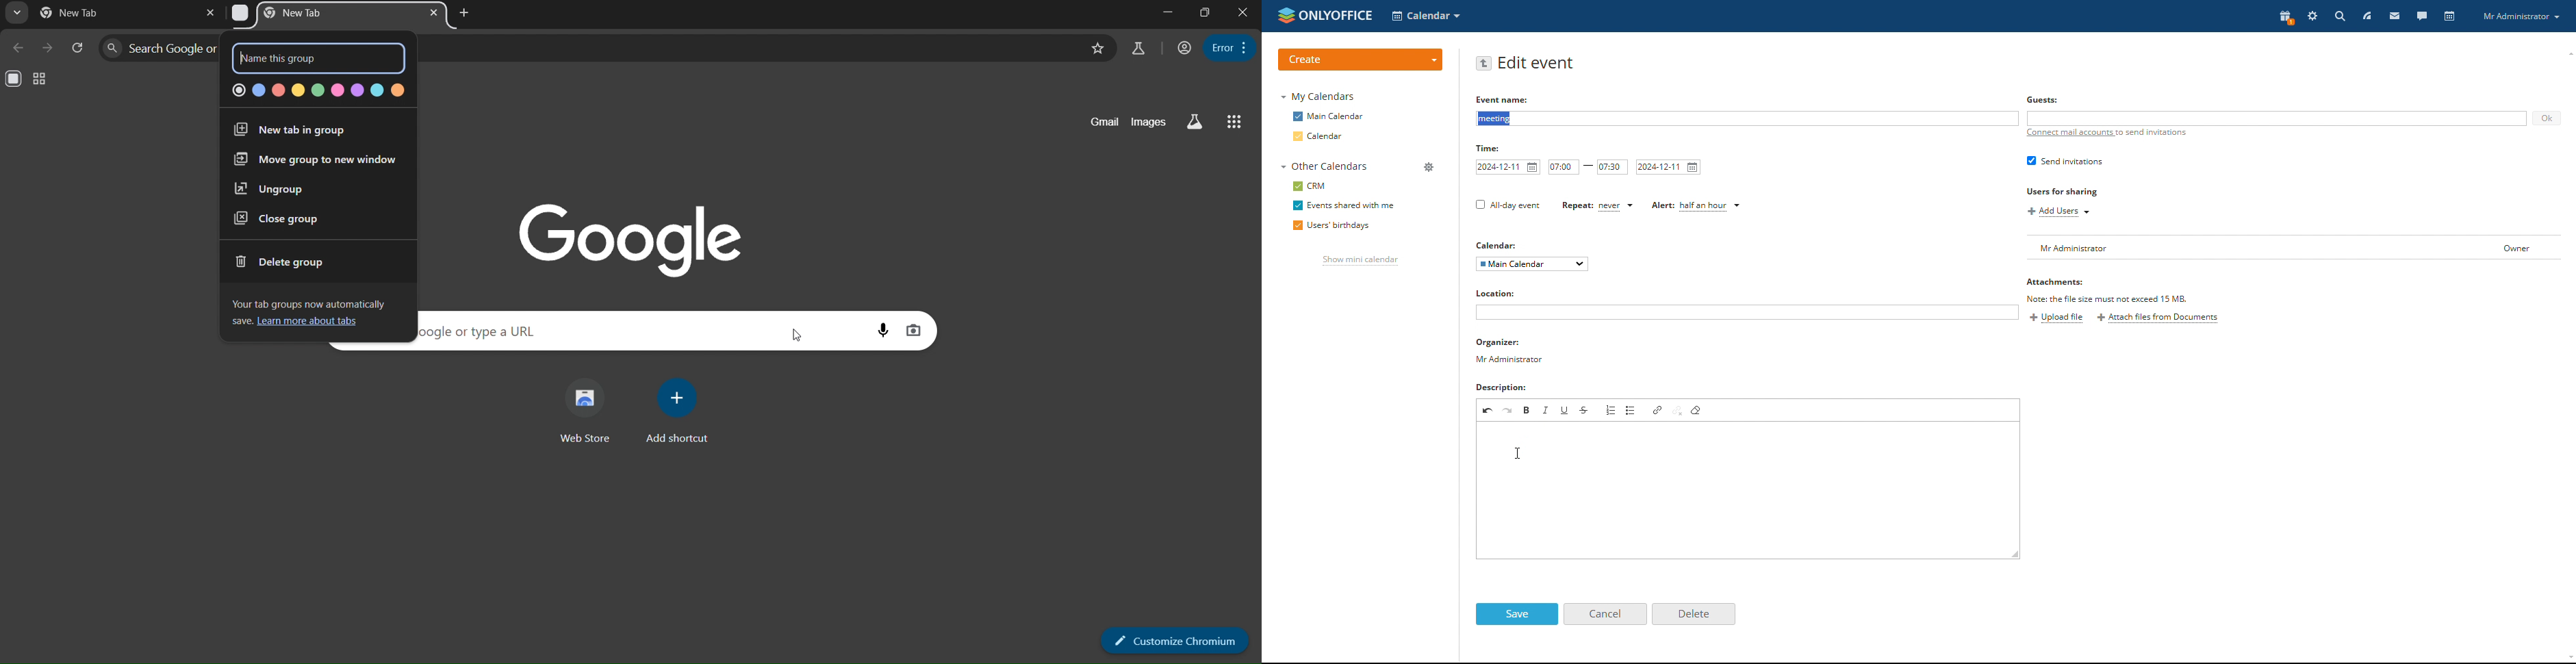 This screenshot has height=672, width=2576. Describe the element at coordinates (2286, 16) in the screenshot. I see `present` at that location.